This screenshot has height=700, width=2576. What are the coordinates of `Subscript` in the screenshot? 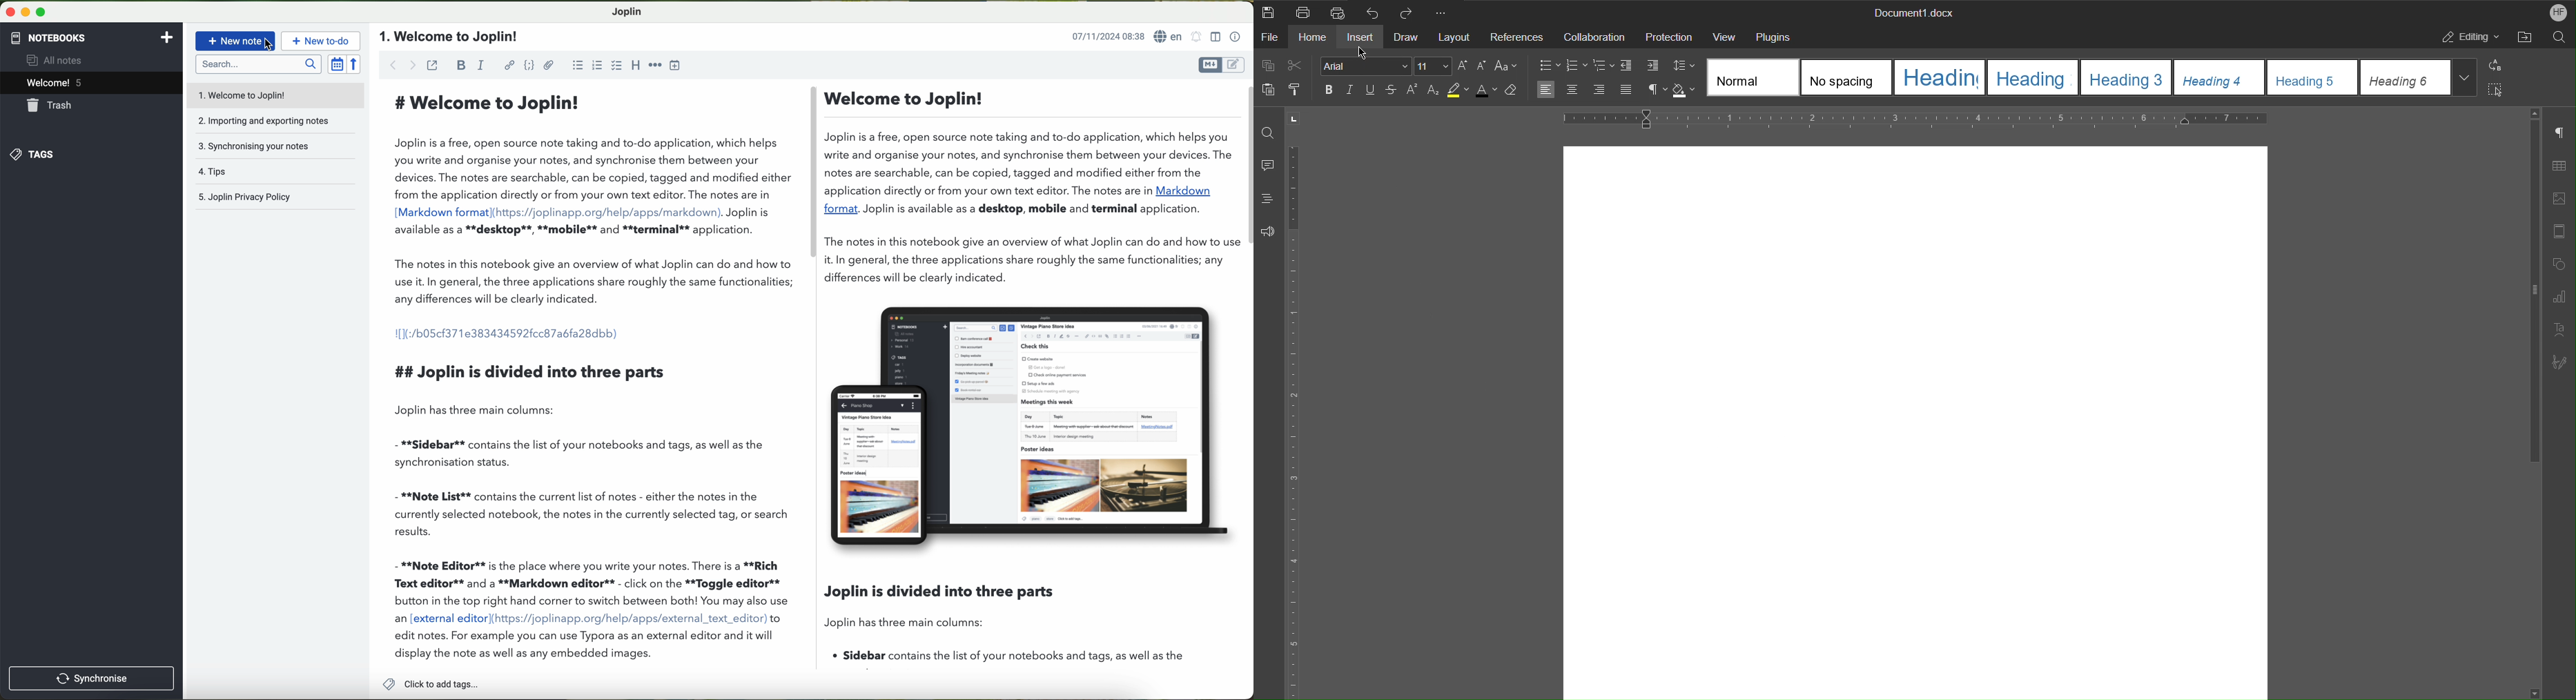 It's located at (1433, 90).